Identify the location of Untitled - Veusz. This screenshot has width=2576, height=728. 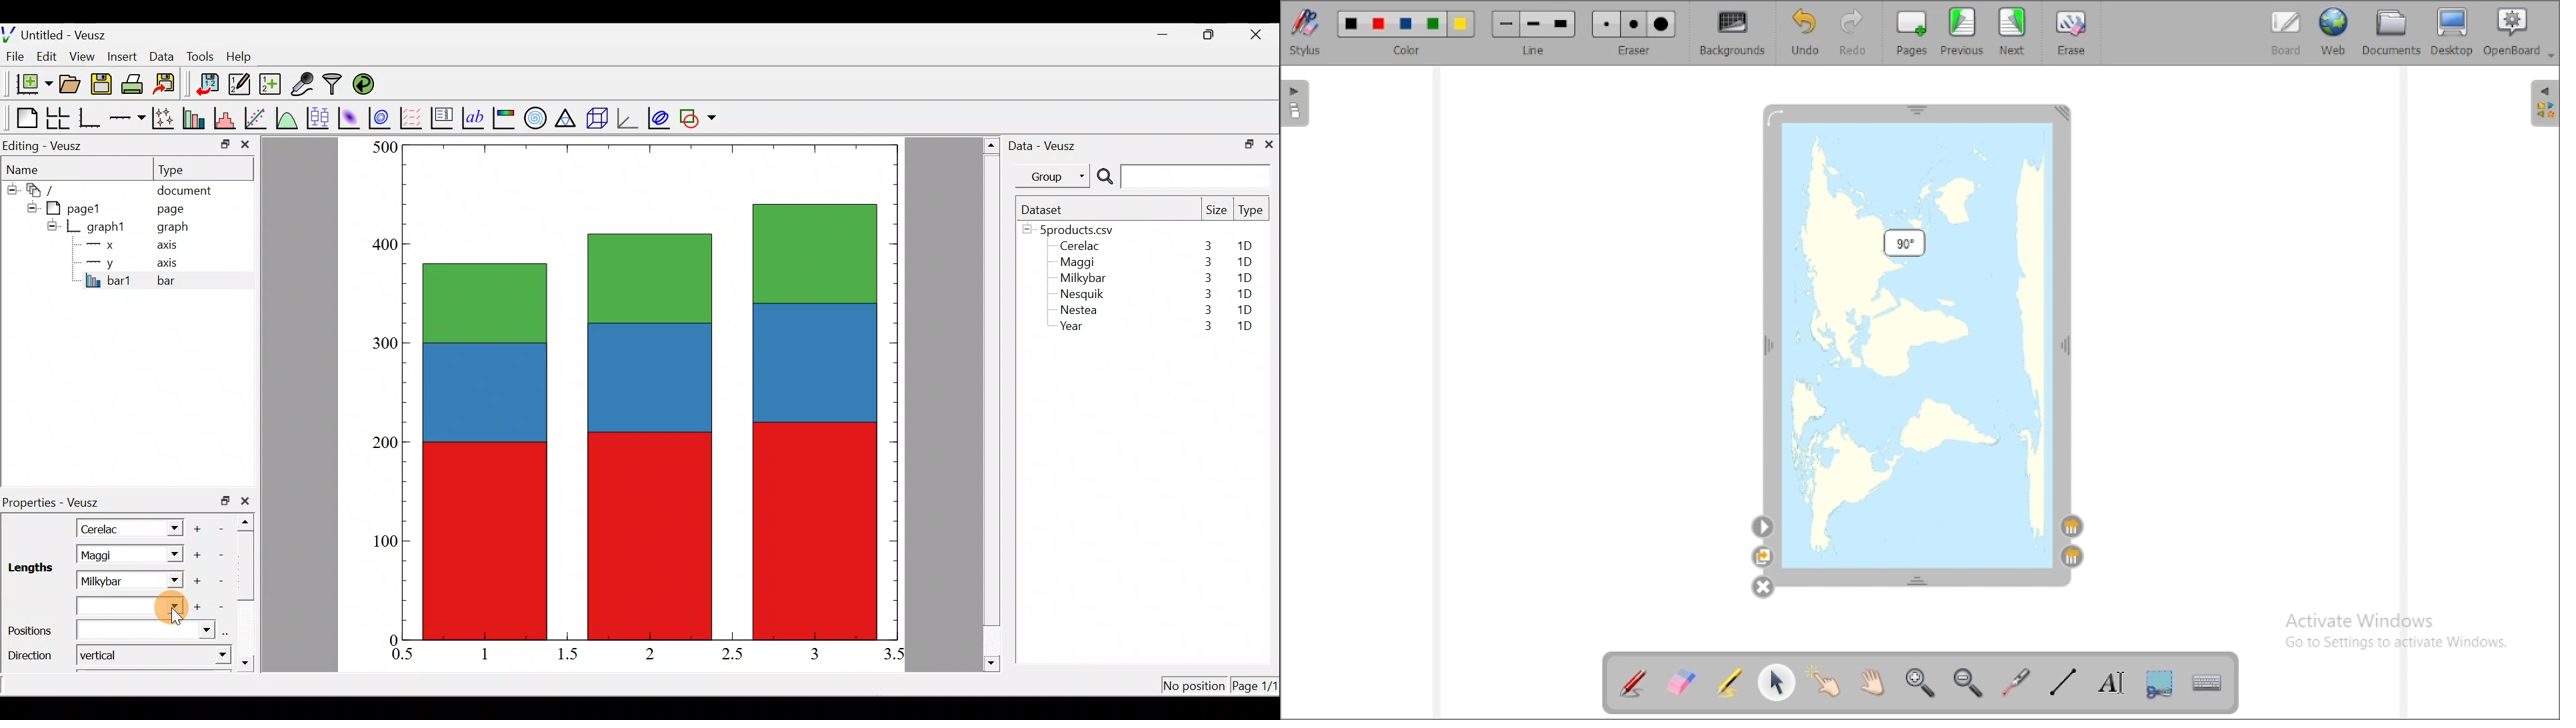
(59, 33).